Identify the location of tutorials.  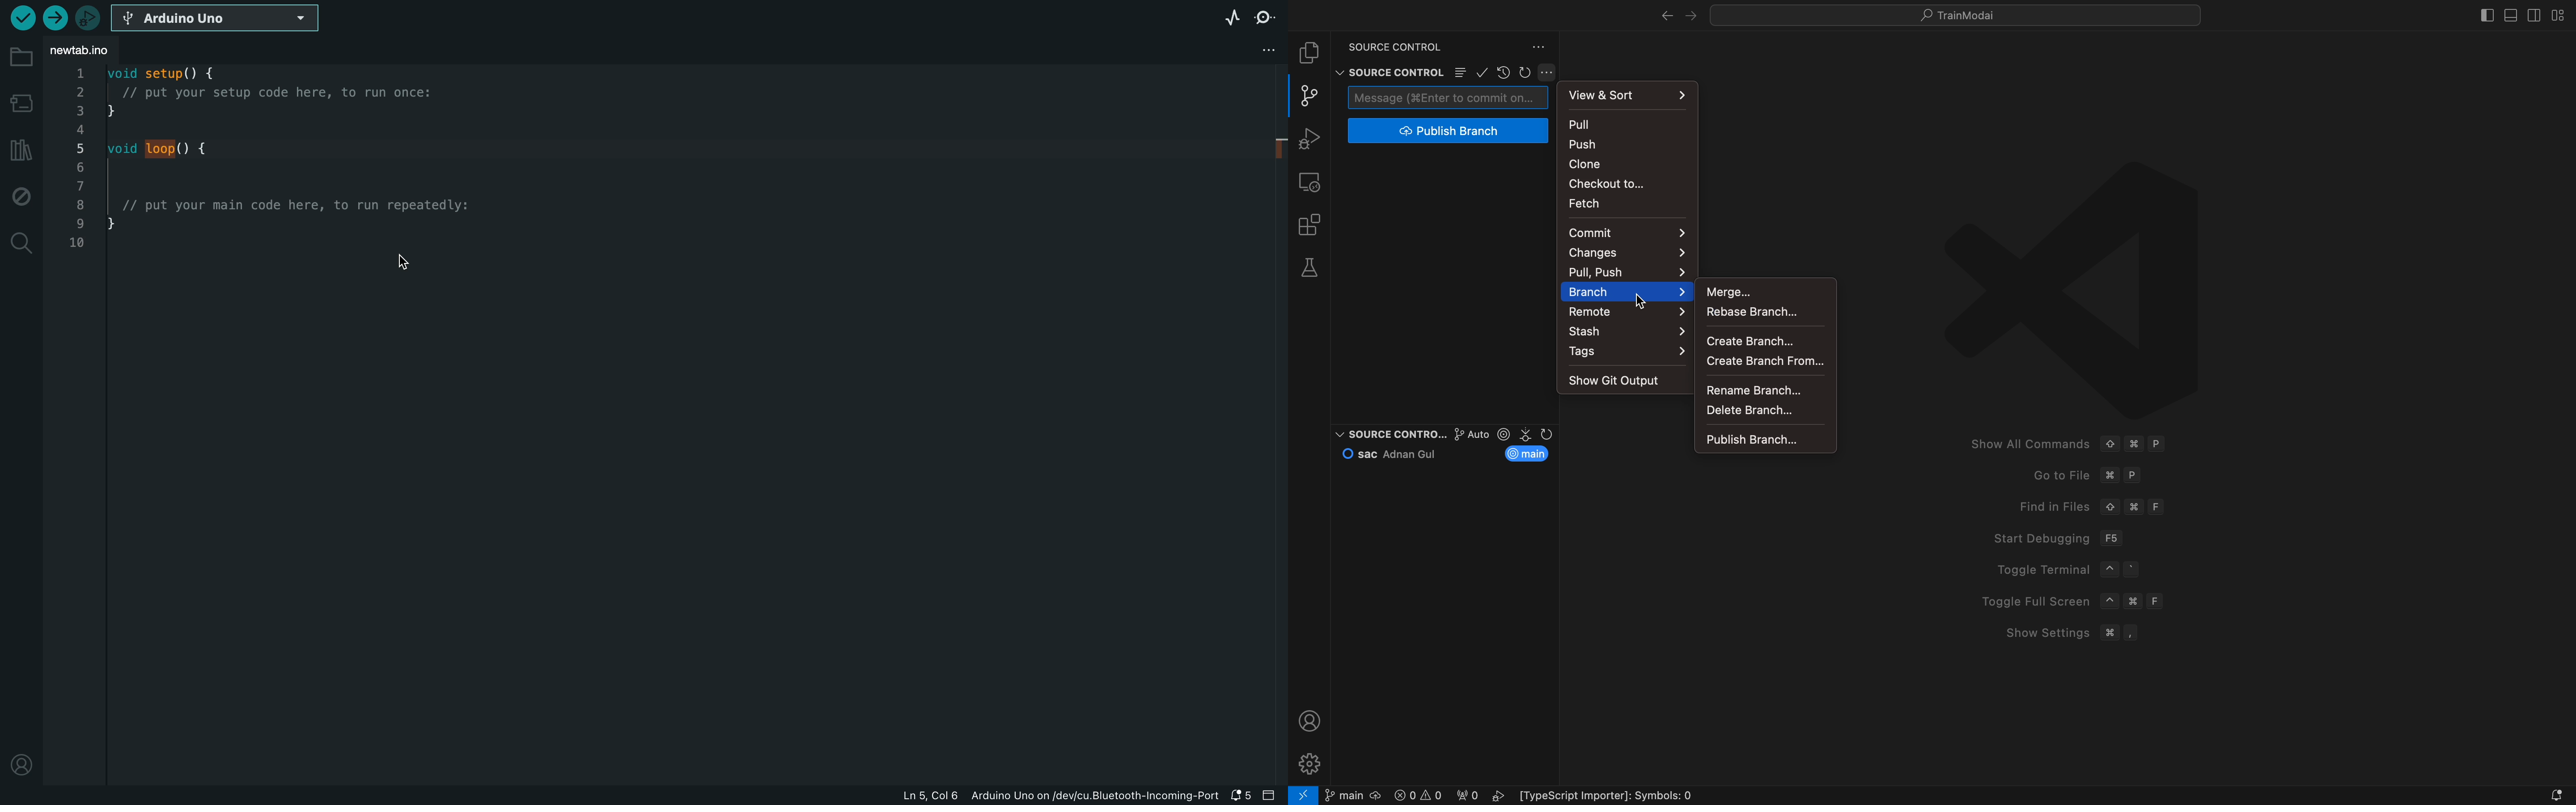
(1961, 15).